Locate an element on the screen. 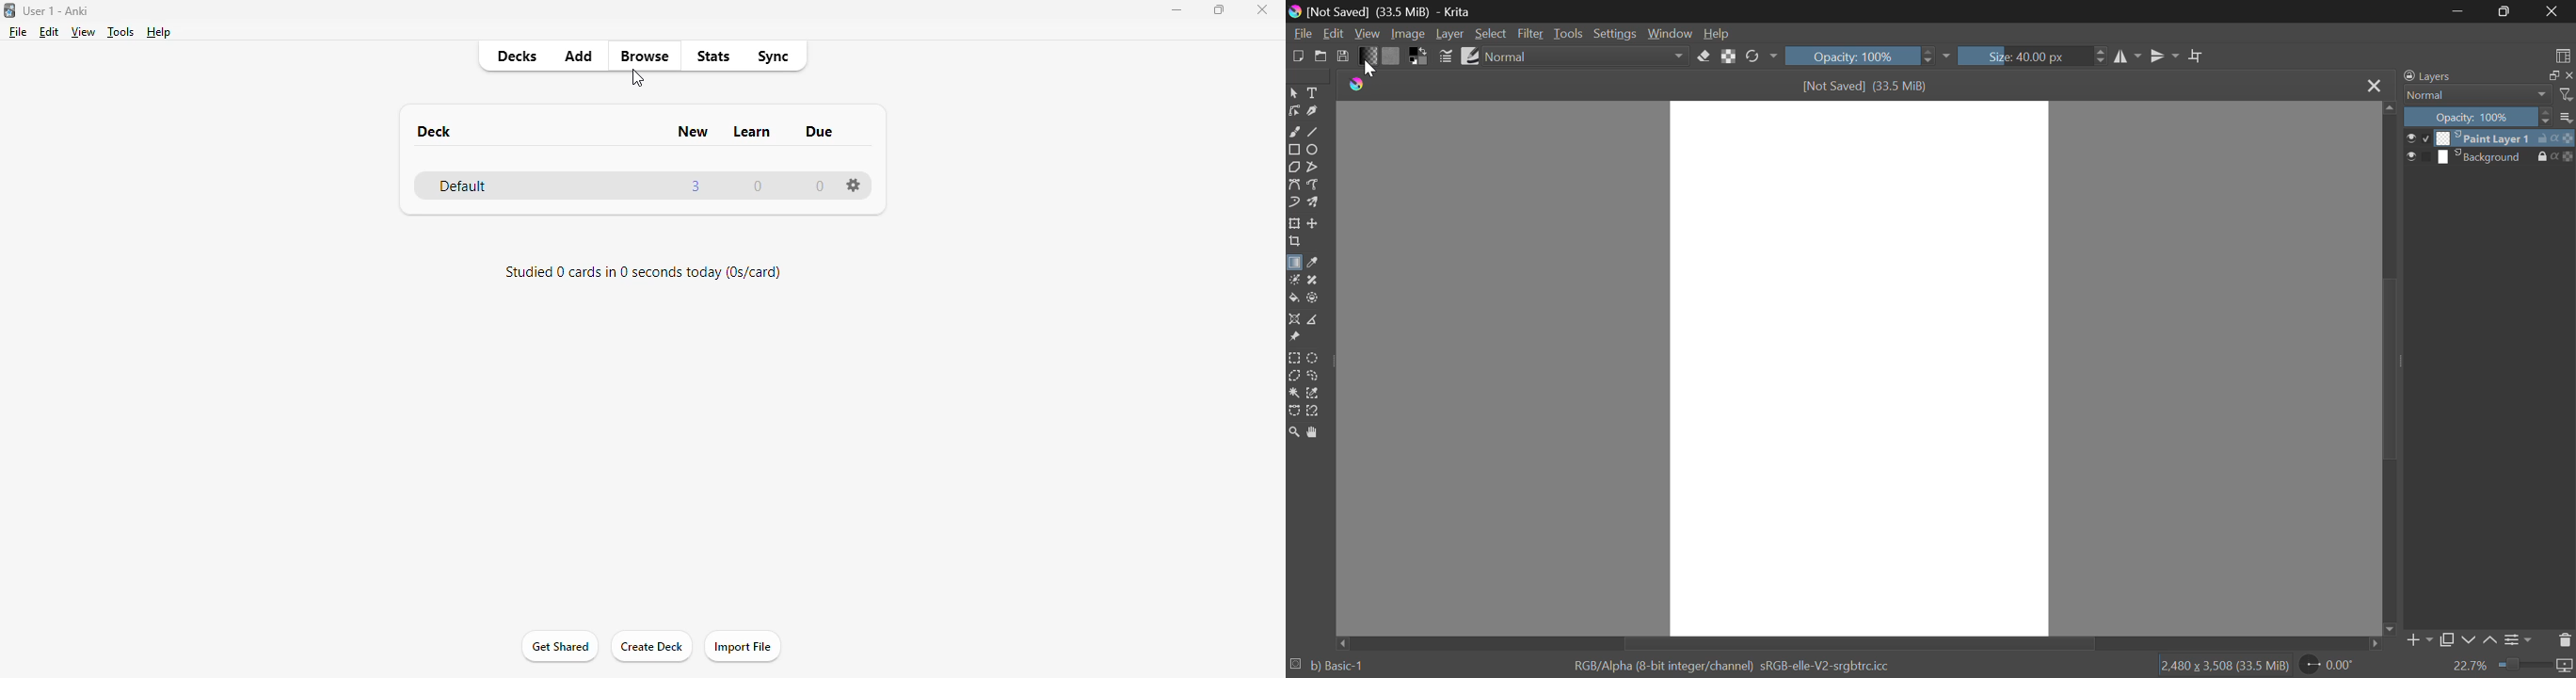 This screenshot has height=700, width=2576. Copy Layer is located at coordinates (2447, 642).